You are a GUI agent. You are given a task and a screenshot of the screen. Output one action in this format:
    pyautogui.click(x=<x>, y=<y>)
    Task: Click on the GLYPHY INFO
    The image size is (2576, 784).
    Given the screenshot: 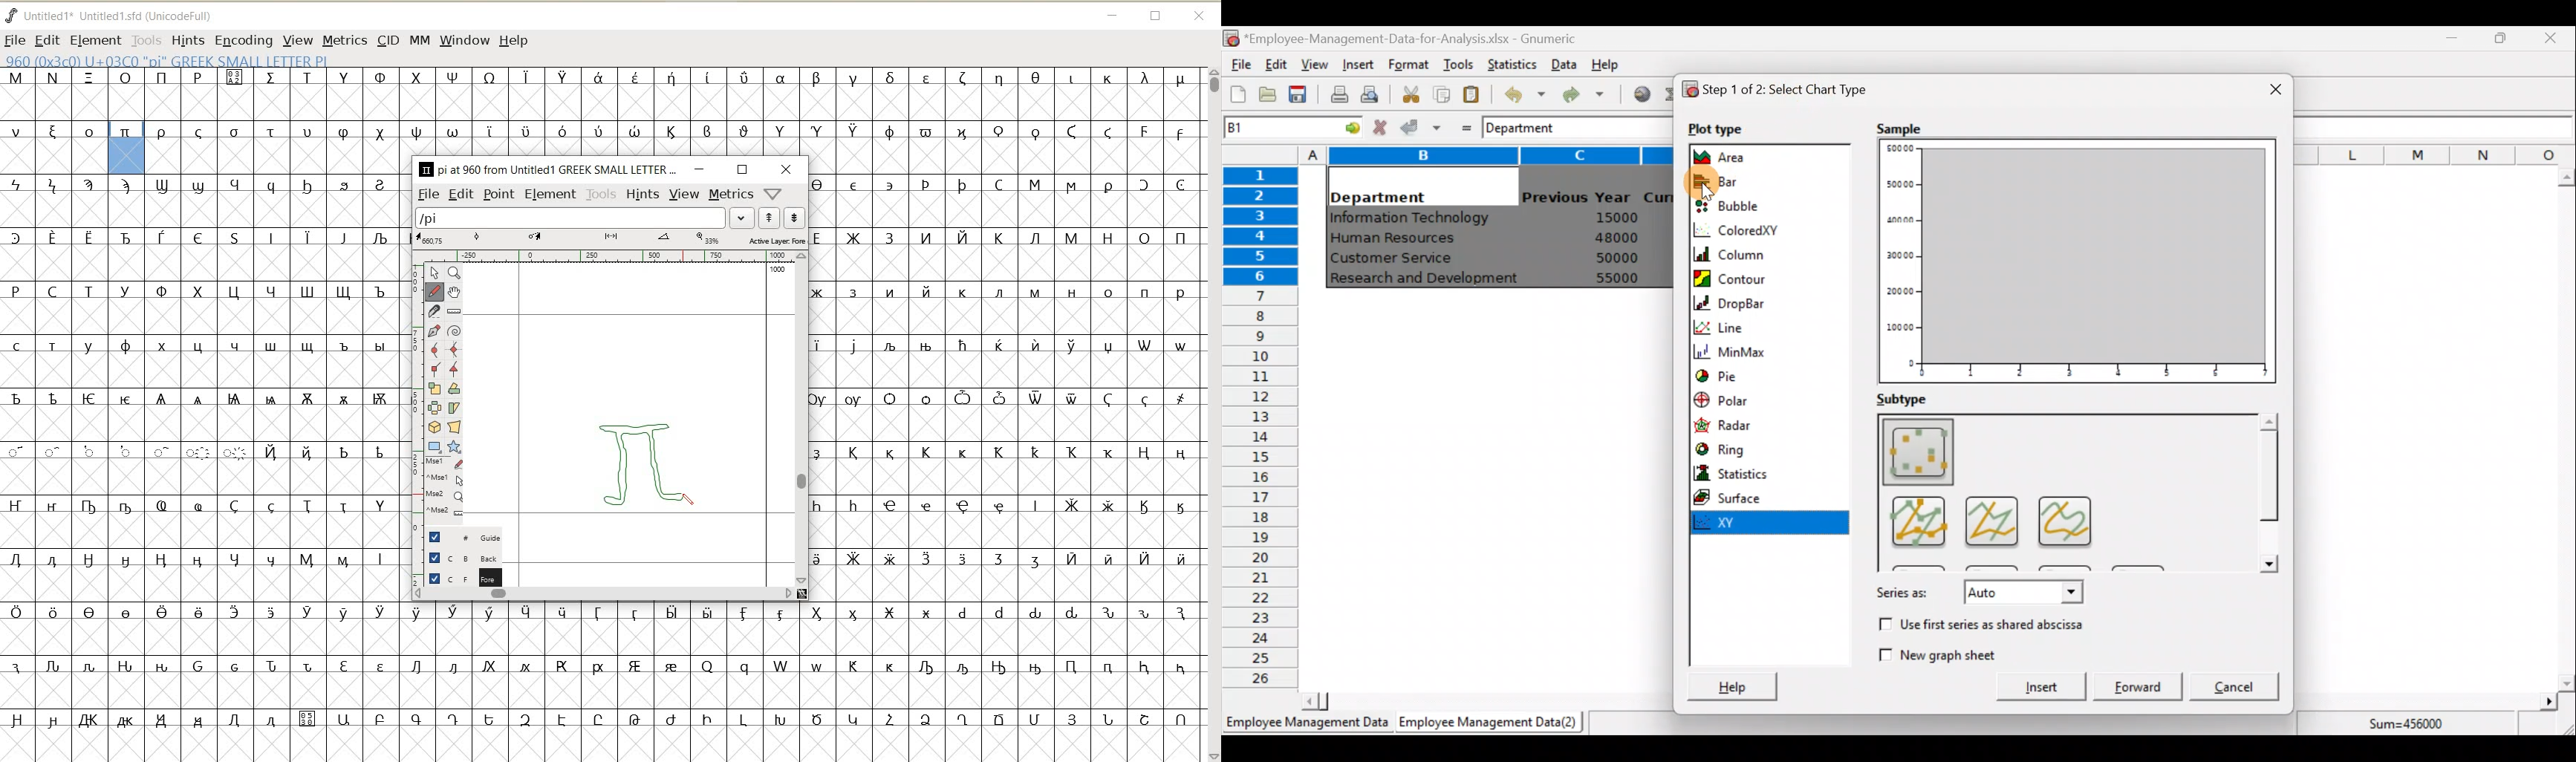 What is the action you would take?
    pyautogui.click(x=166, y=59)
    